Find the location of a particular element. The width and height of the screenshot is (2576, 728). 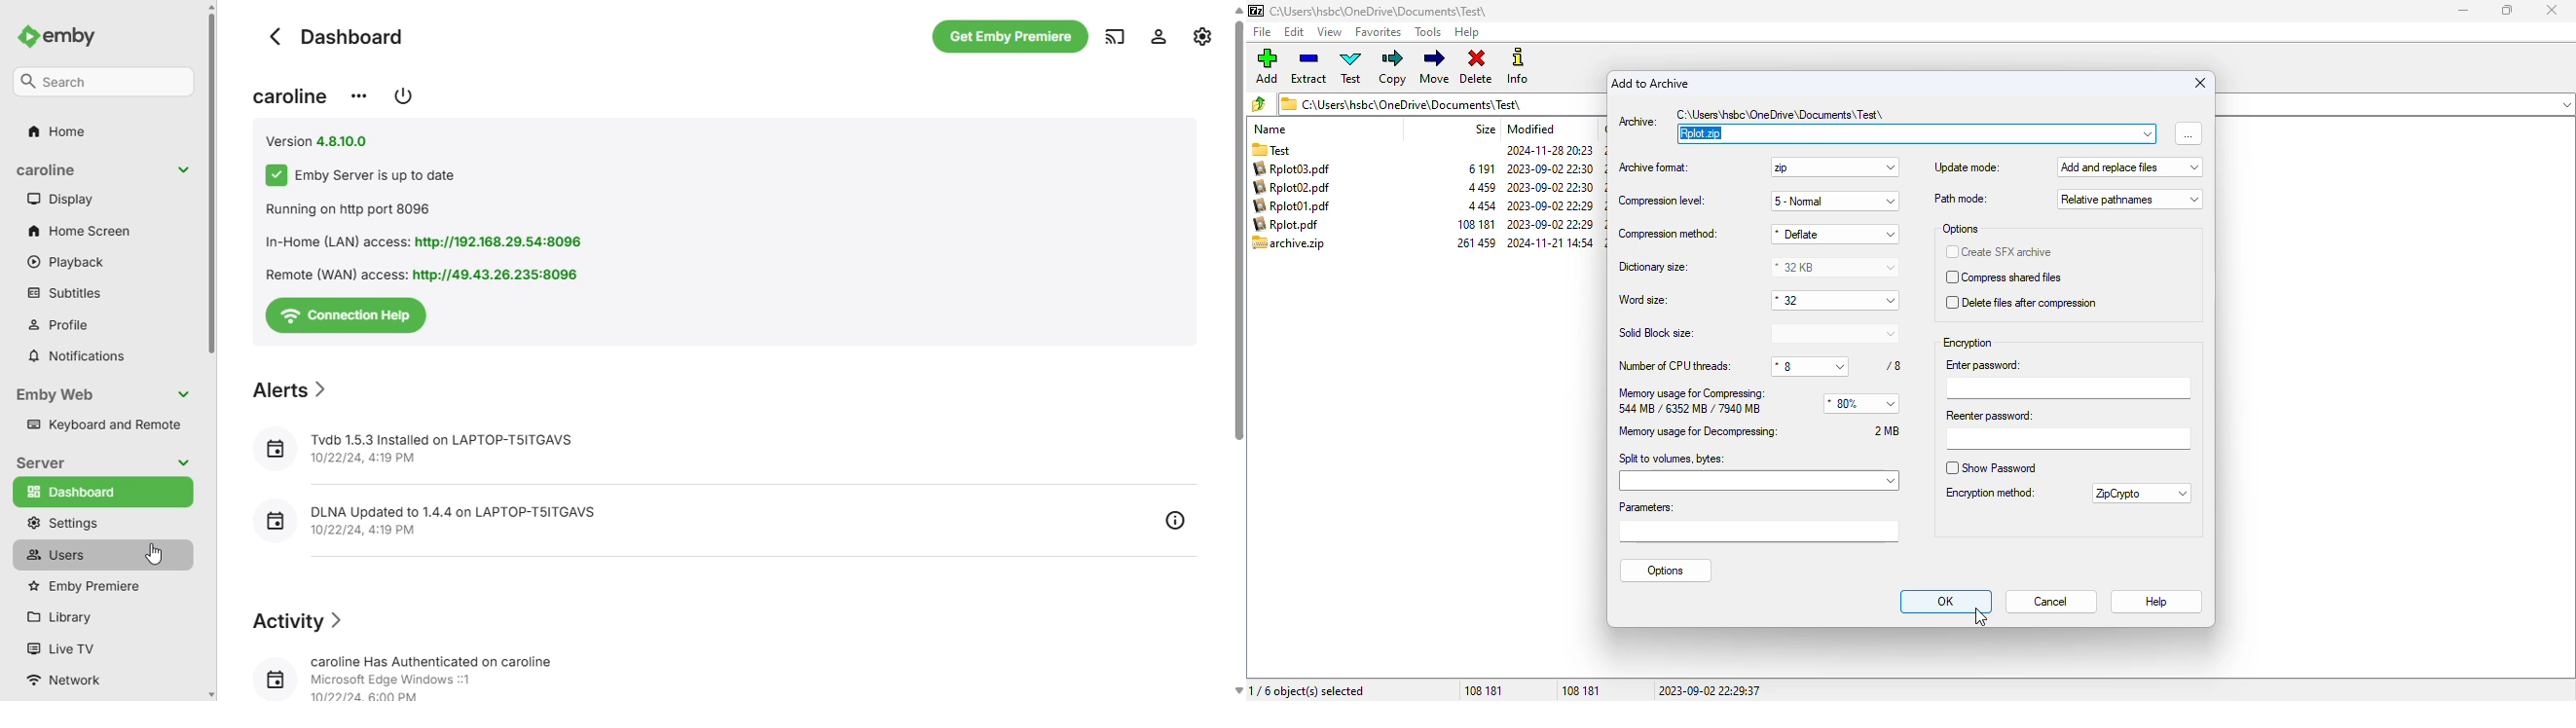

compression method: * deflate is located at coordinates (1755, 234).